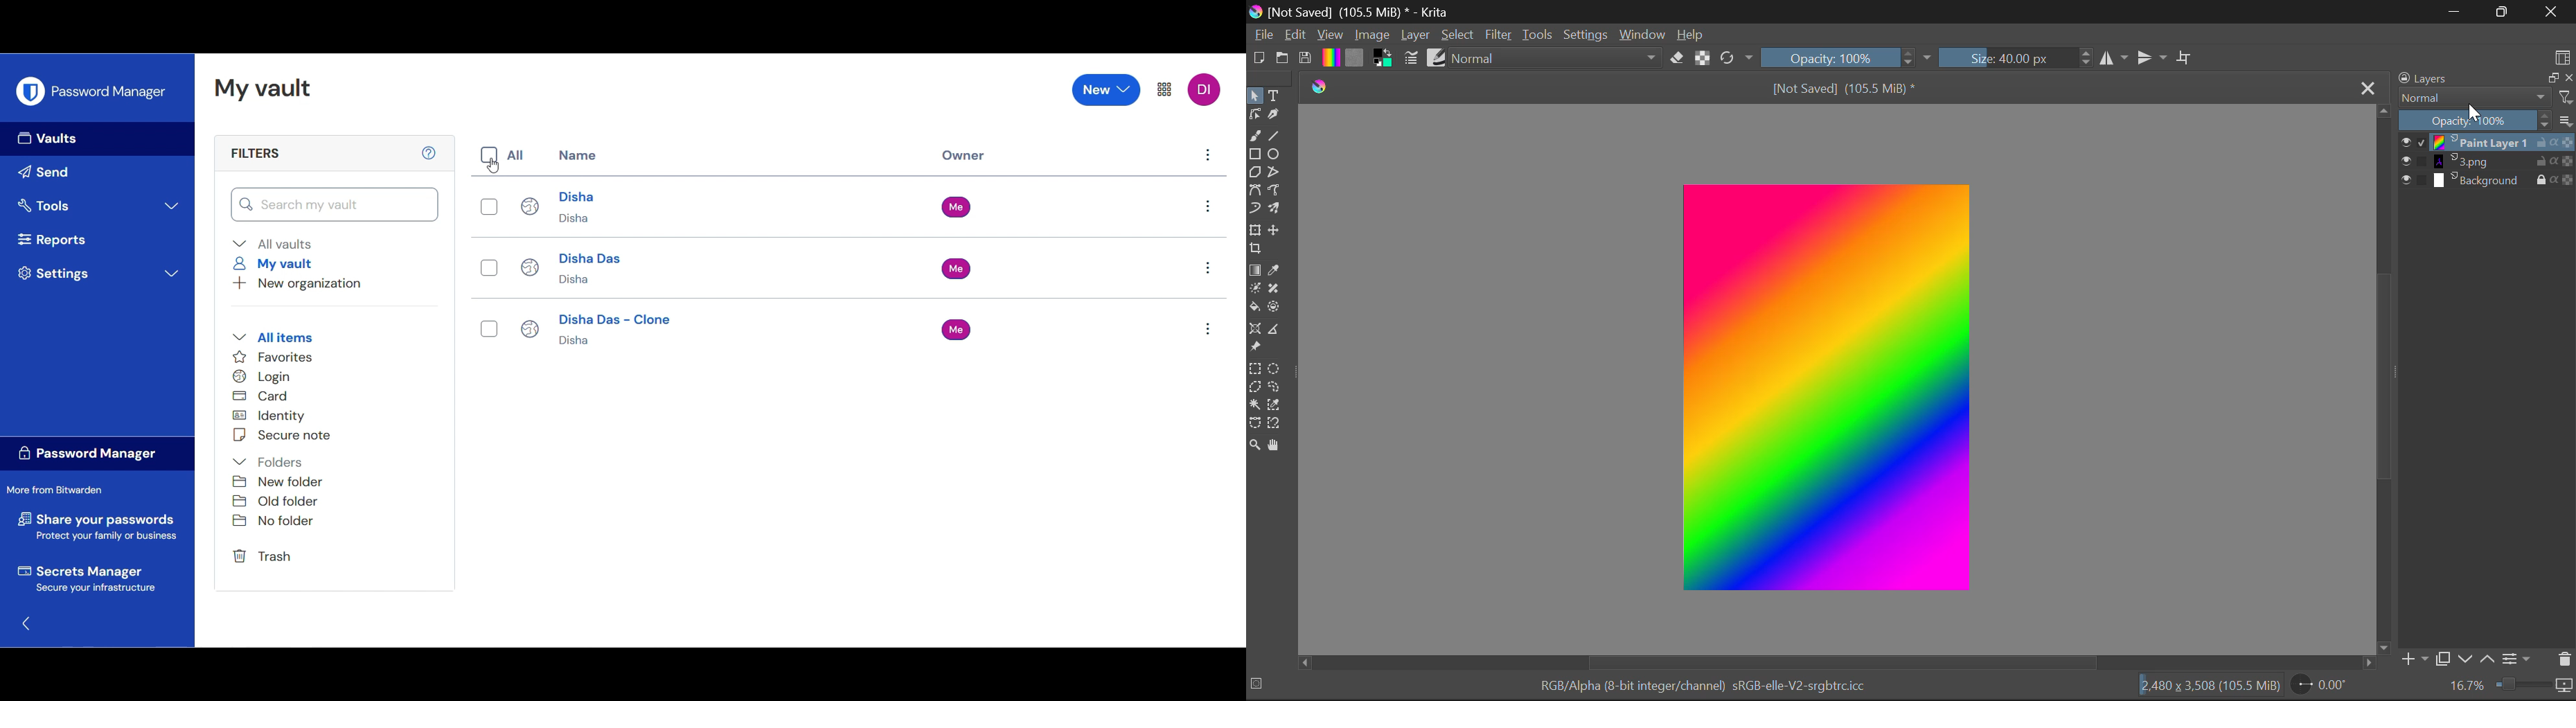 The image size is (2576, 728). What do you see at coordinates (277, 501) in the screenshot?
I see `Old folder` at bounding box center [277, 501].